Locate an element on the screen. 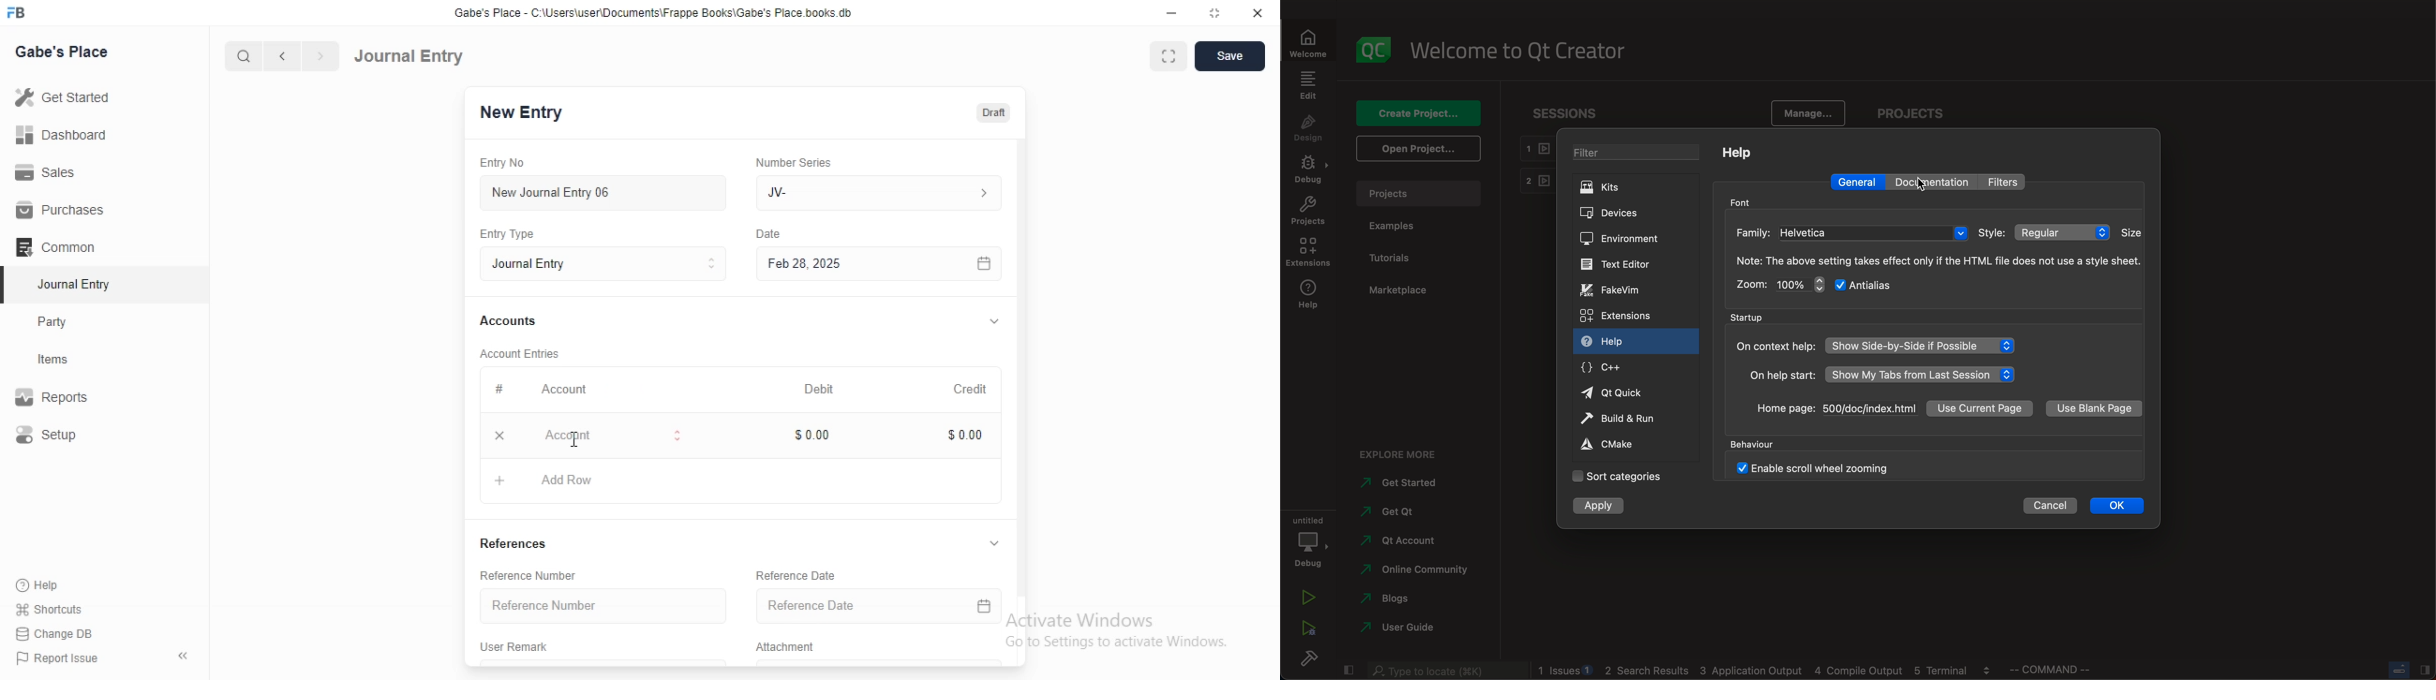 This screenshot has height=700, width=2436. ‘Shortcuts is located at coordinates (62, 609).